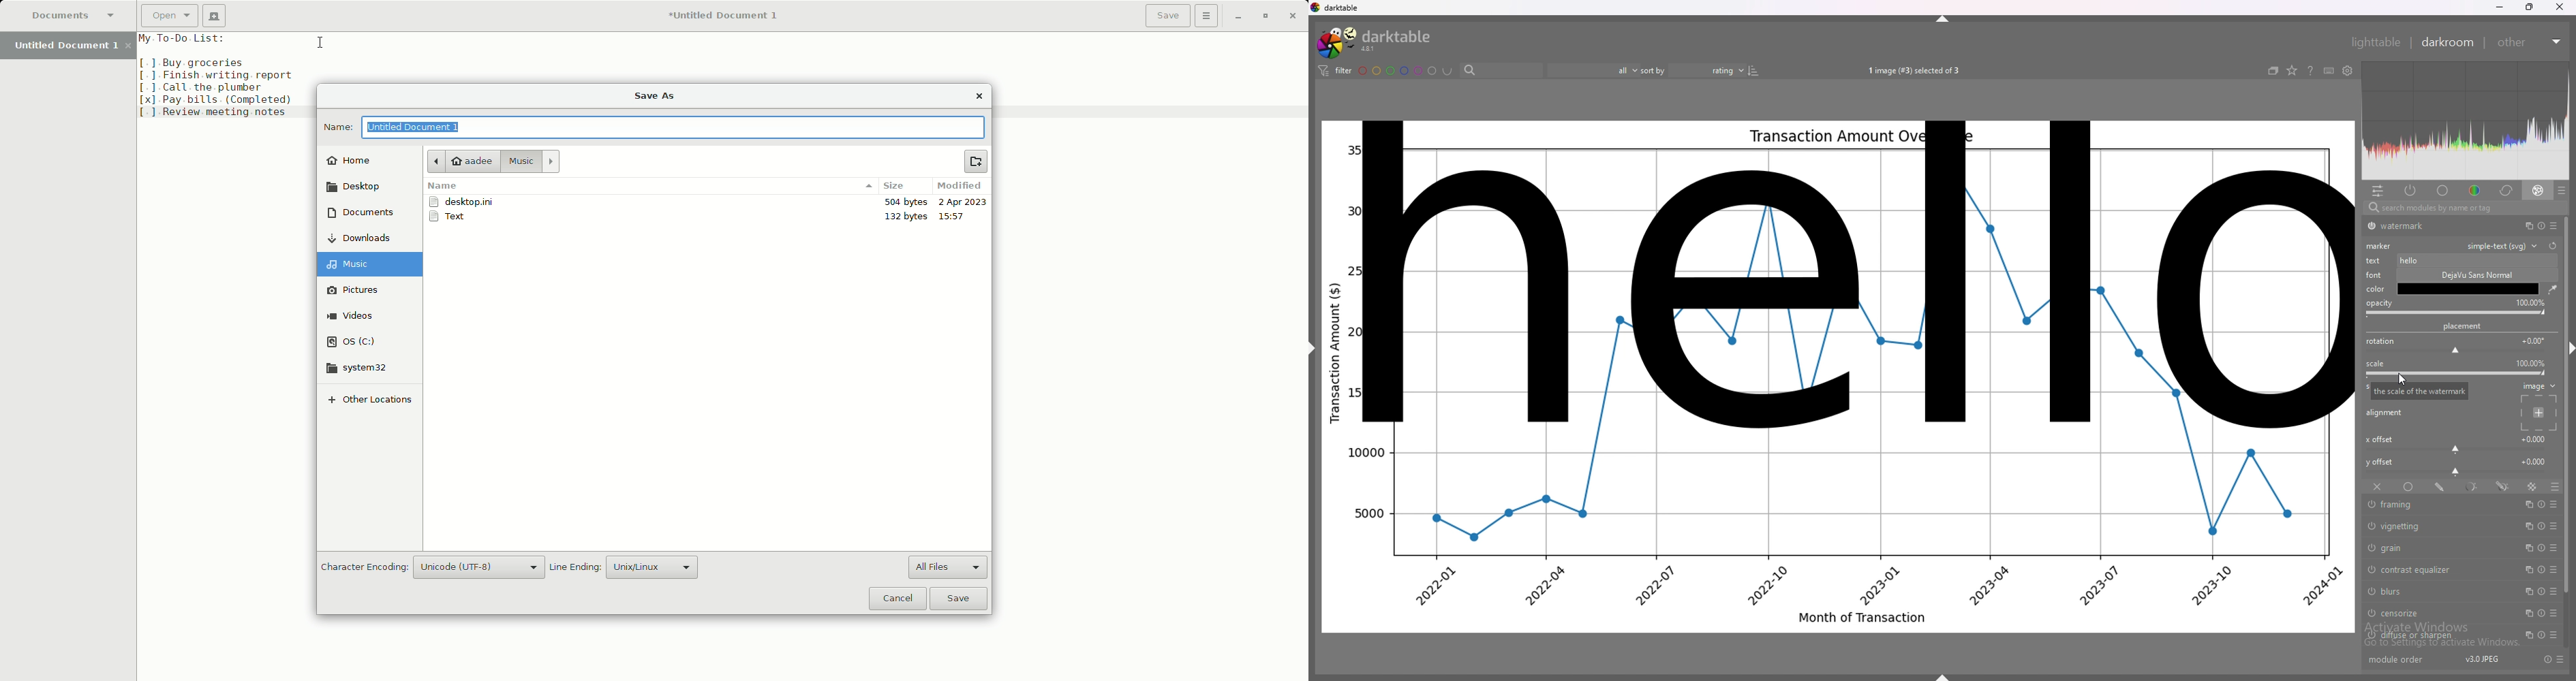 Image resolution: width=2576 pixels, height=700 pixels. Describe the element at coordinates (2527, 527) in the screenshot. I see `multiple instances action` at that location.